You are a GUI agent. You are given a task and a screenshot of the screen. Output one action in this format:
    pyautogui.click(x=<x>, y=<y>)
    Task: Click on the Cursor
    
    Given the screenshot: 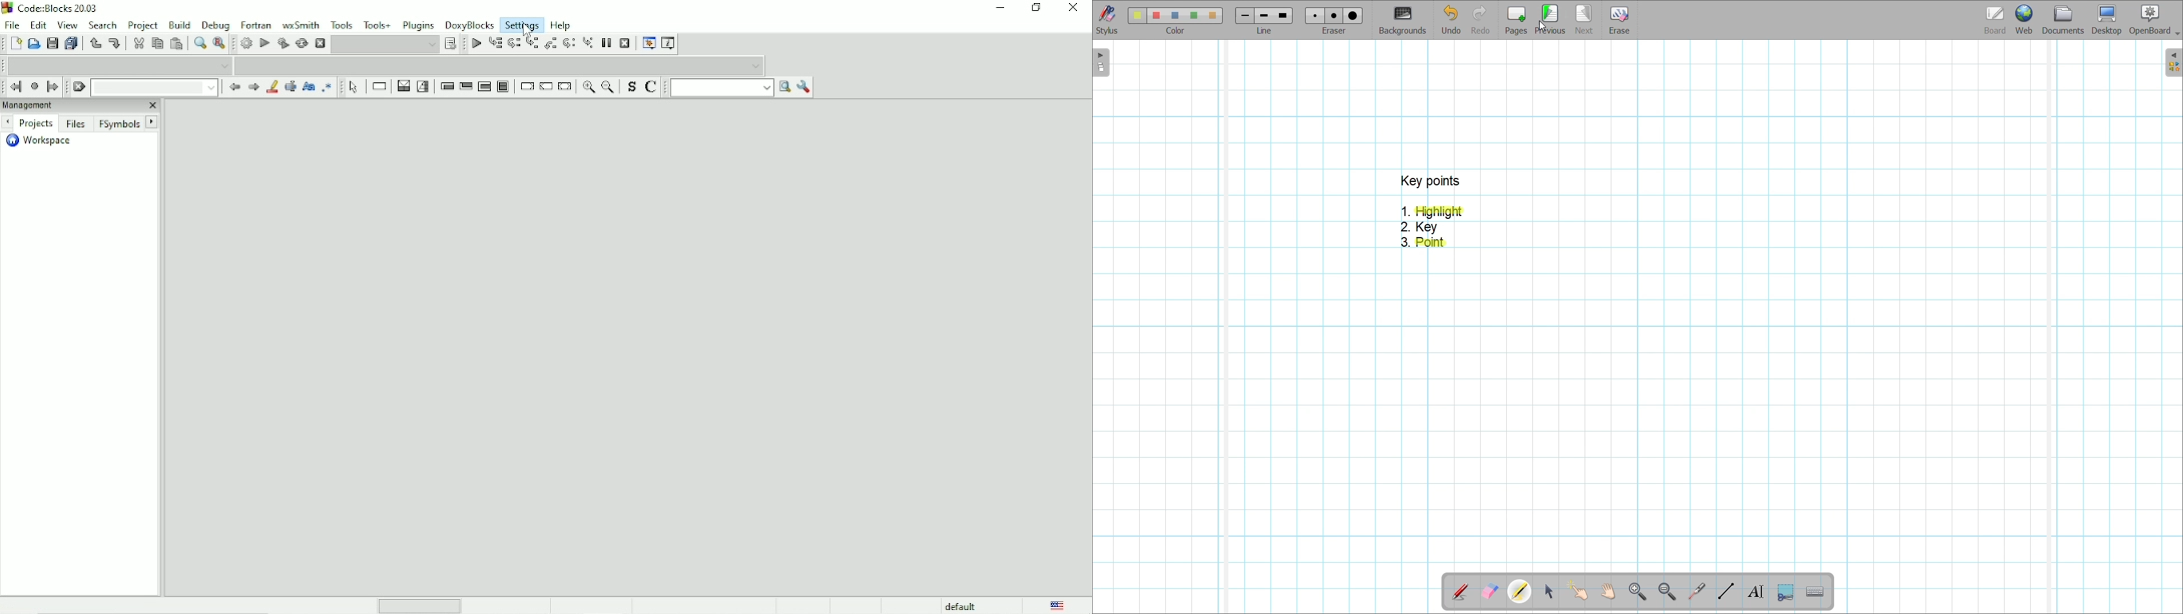 What is the action you would take?
    pyautogui.click(x=528, y=29)
    